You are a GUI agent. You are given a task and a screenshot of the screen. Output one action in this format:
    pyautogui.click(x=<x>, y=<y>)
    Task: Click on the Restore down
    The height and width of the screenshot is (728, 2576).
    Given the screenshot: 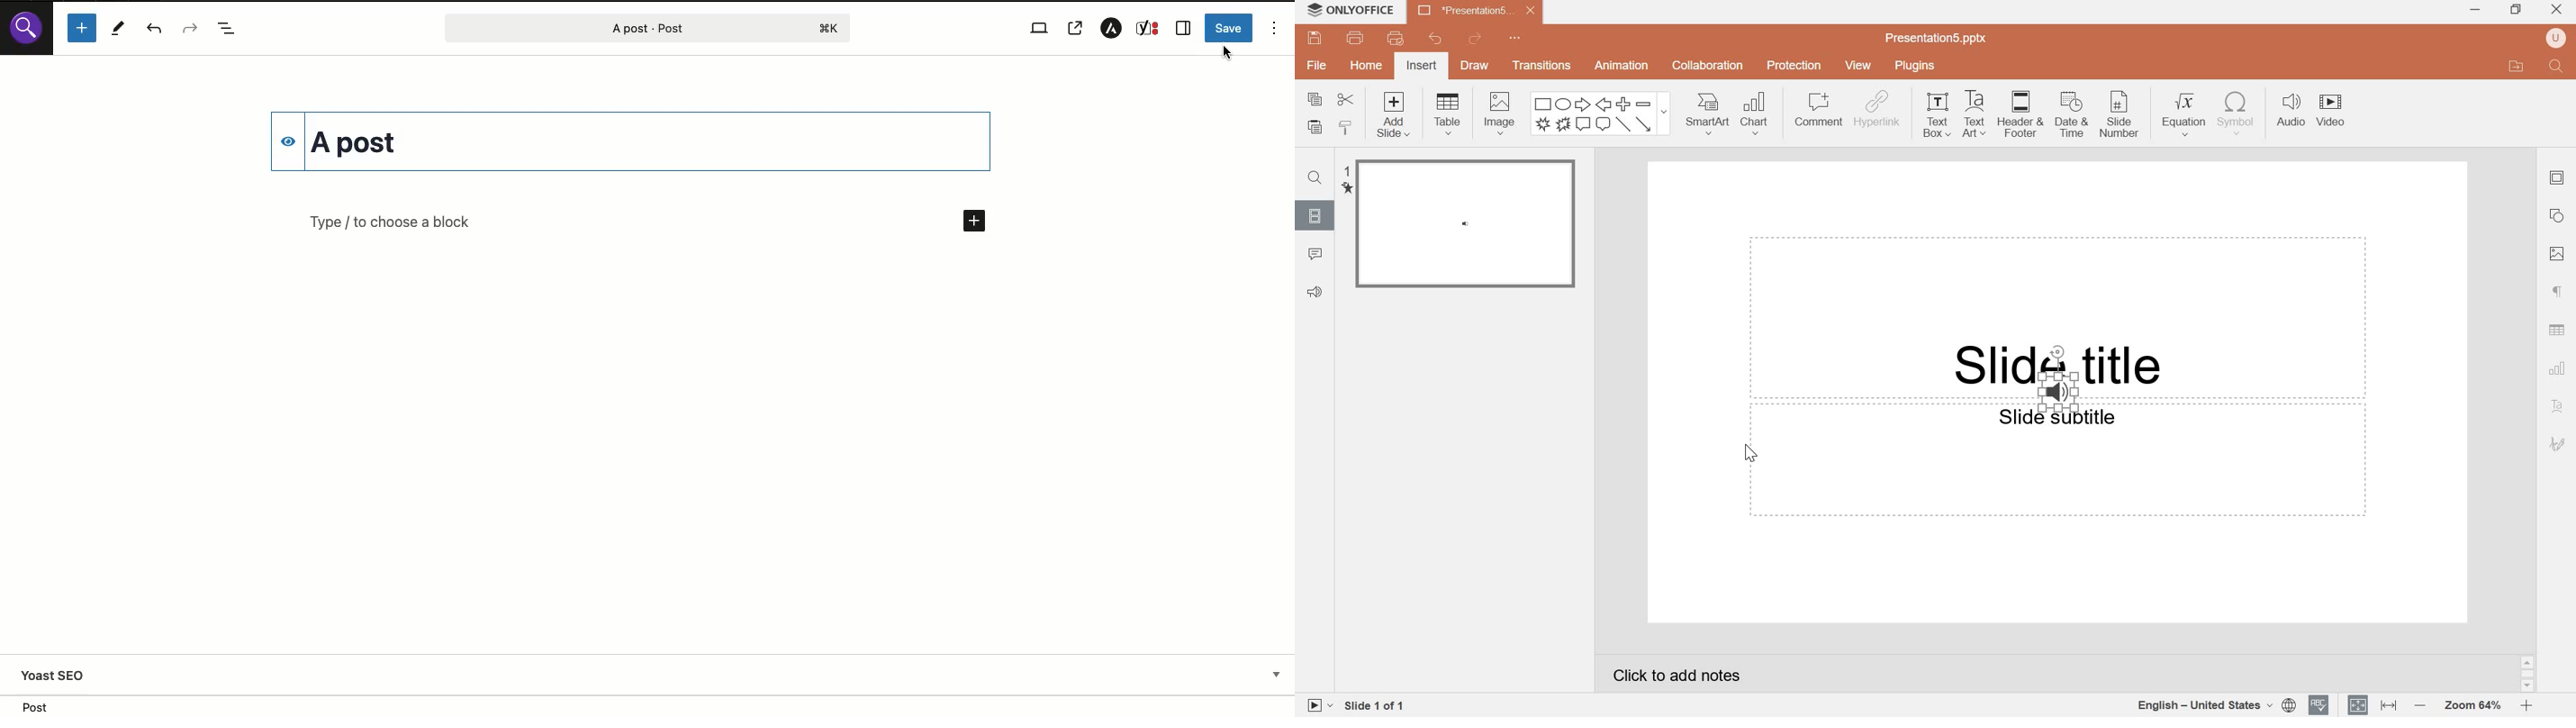 What is the action you would take?
    pyautogui.click(x=2518, y=9)
    